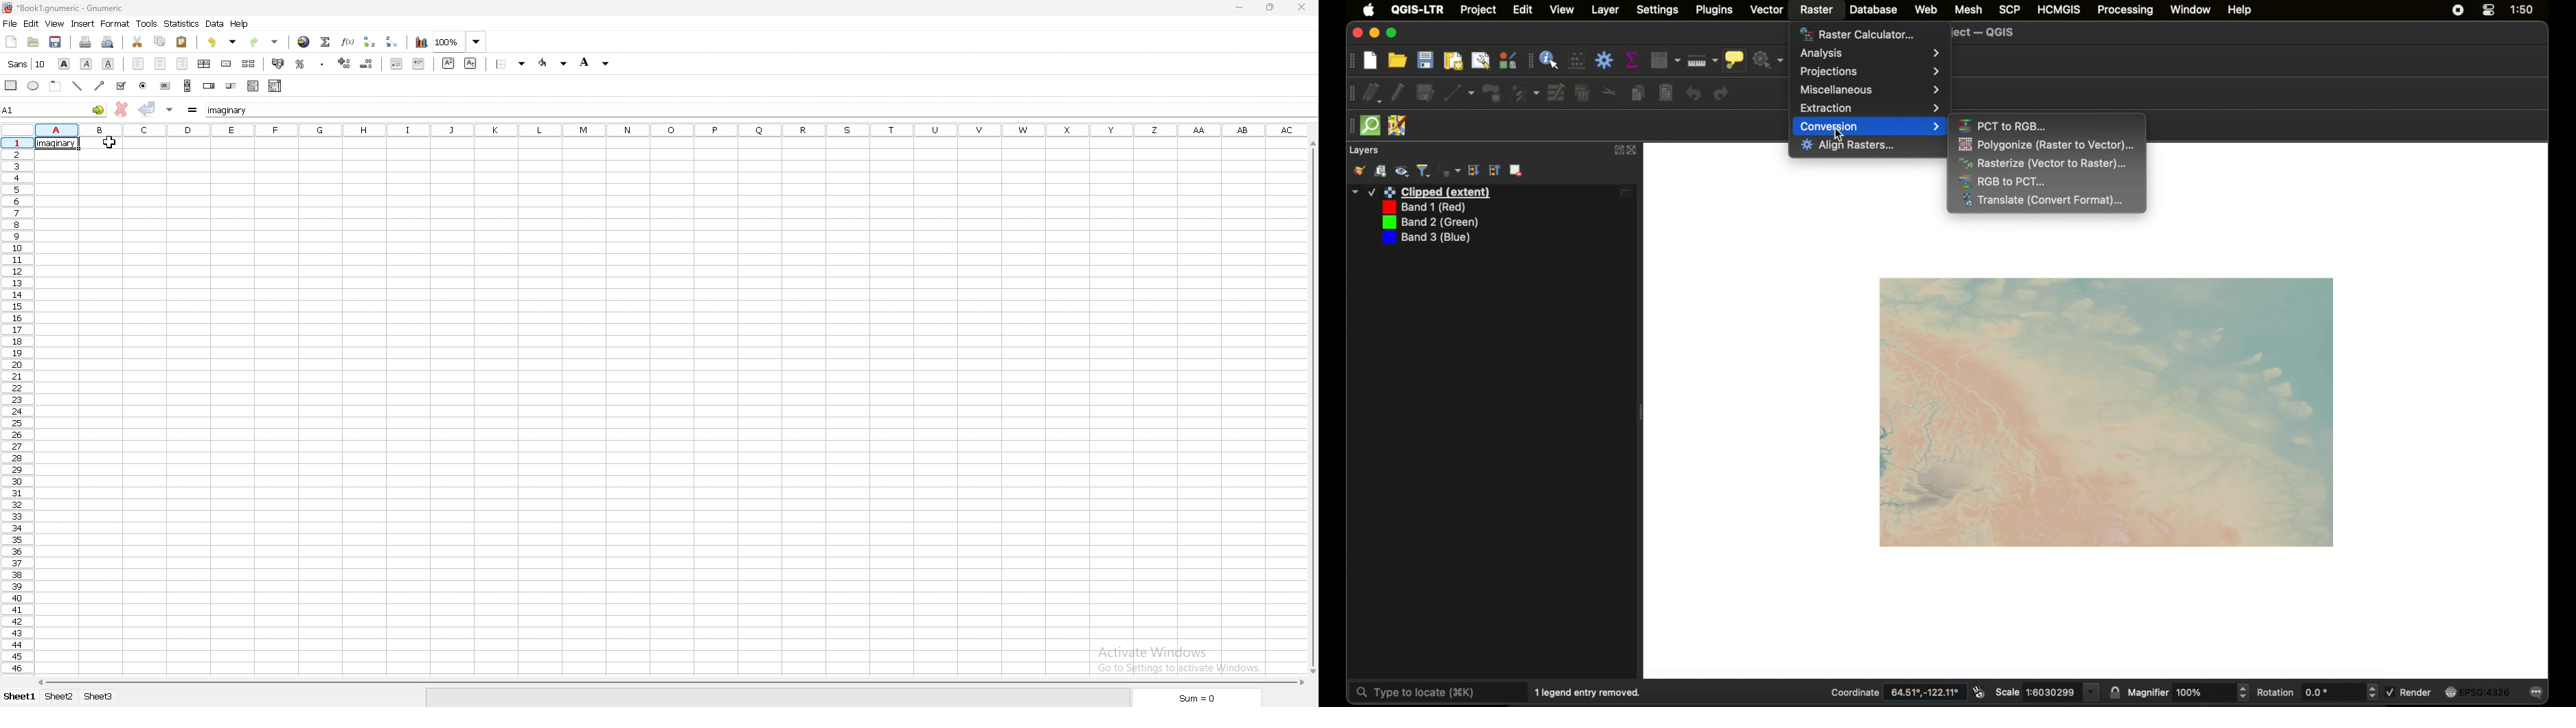 This screenshot has width=2576, height=728. I want to click on summation, so click(326, 41).